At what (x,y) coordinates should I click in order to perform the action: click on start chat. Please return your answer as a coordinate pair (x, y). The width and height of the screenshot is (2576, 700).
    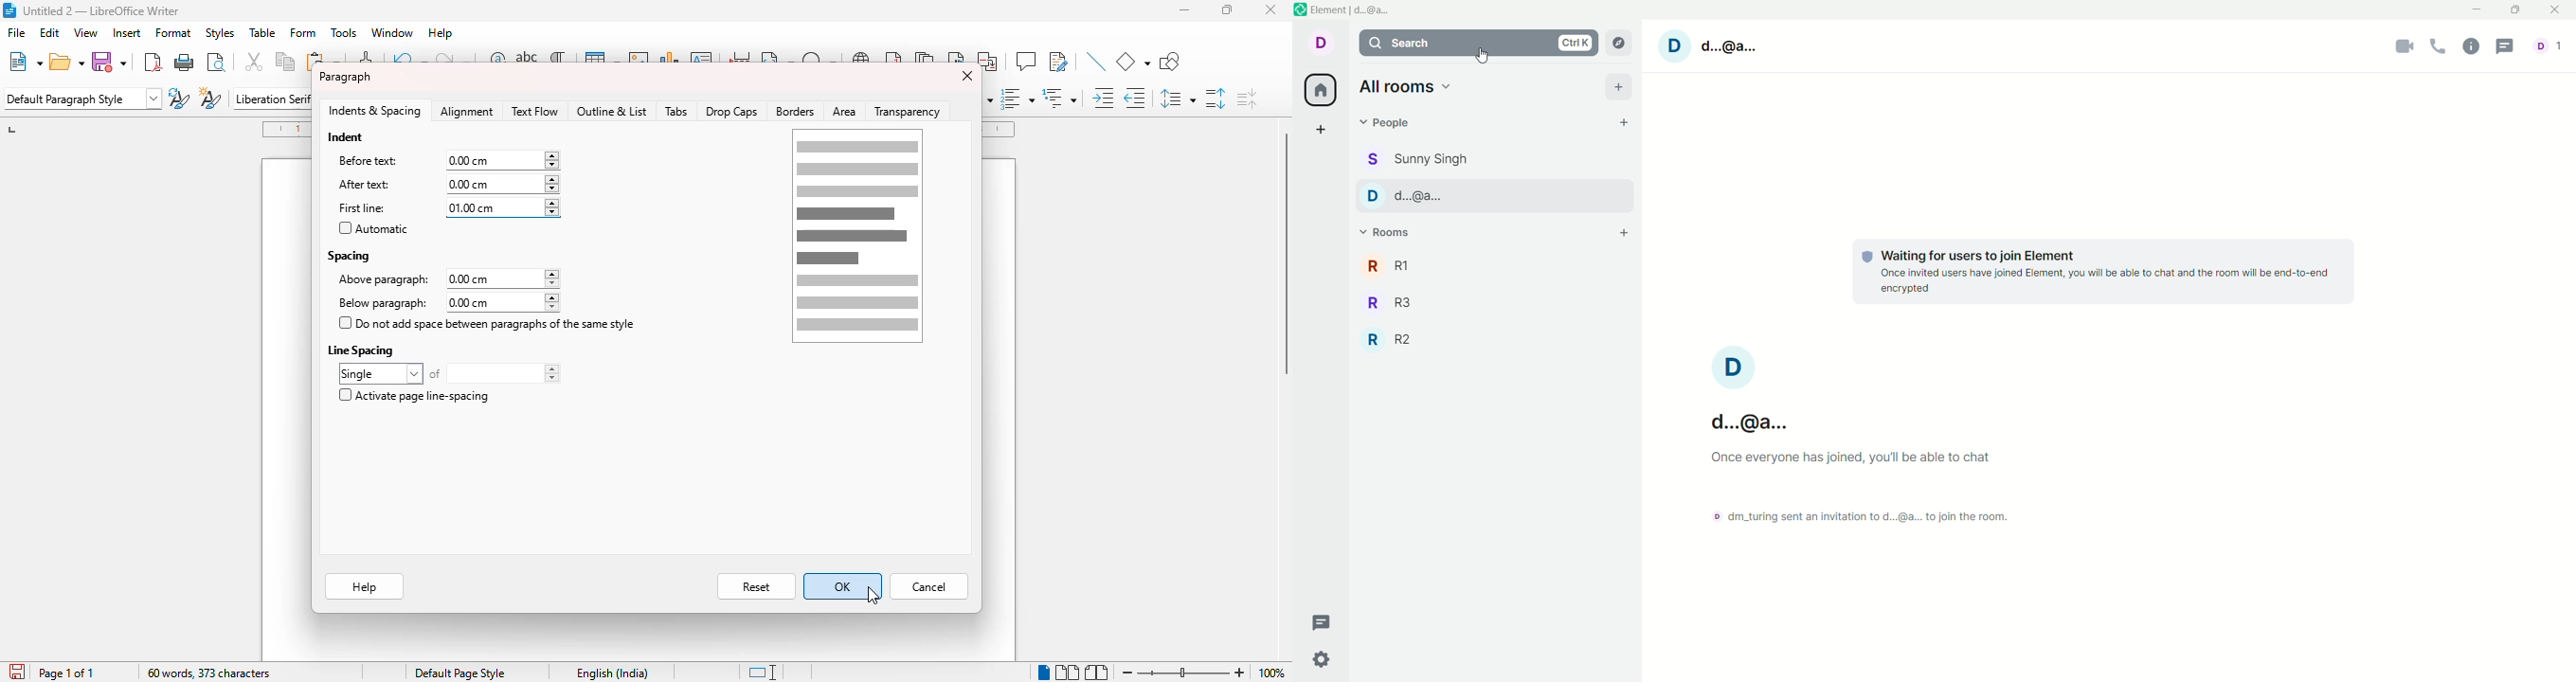
    Looking at the image, I should click on (1623, 122).